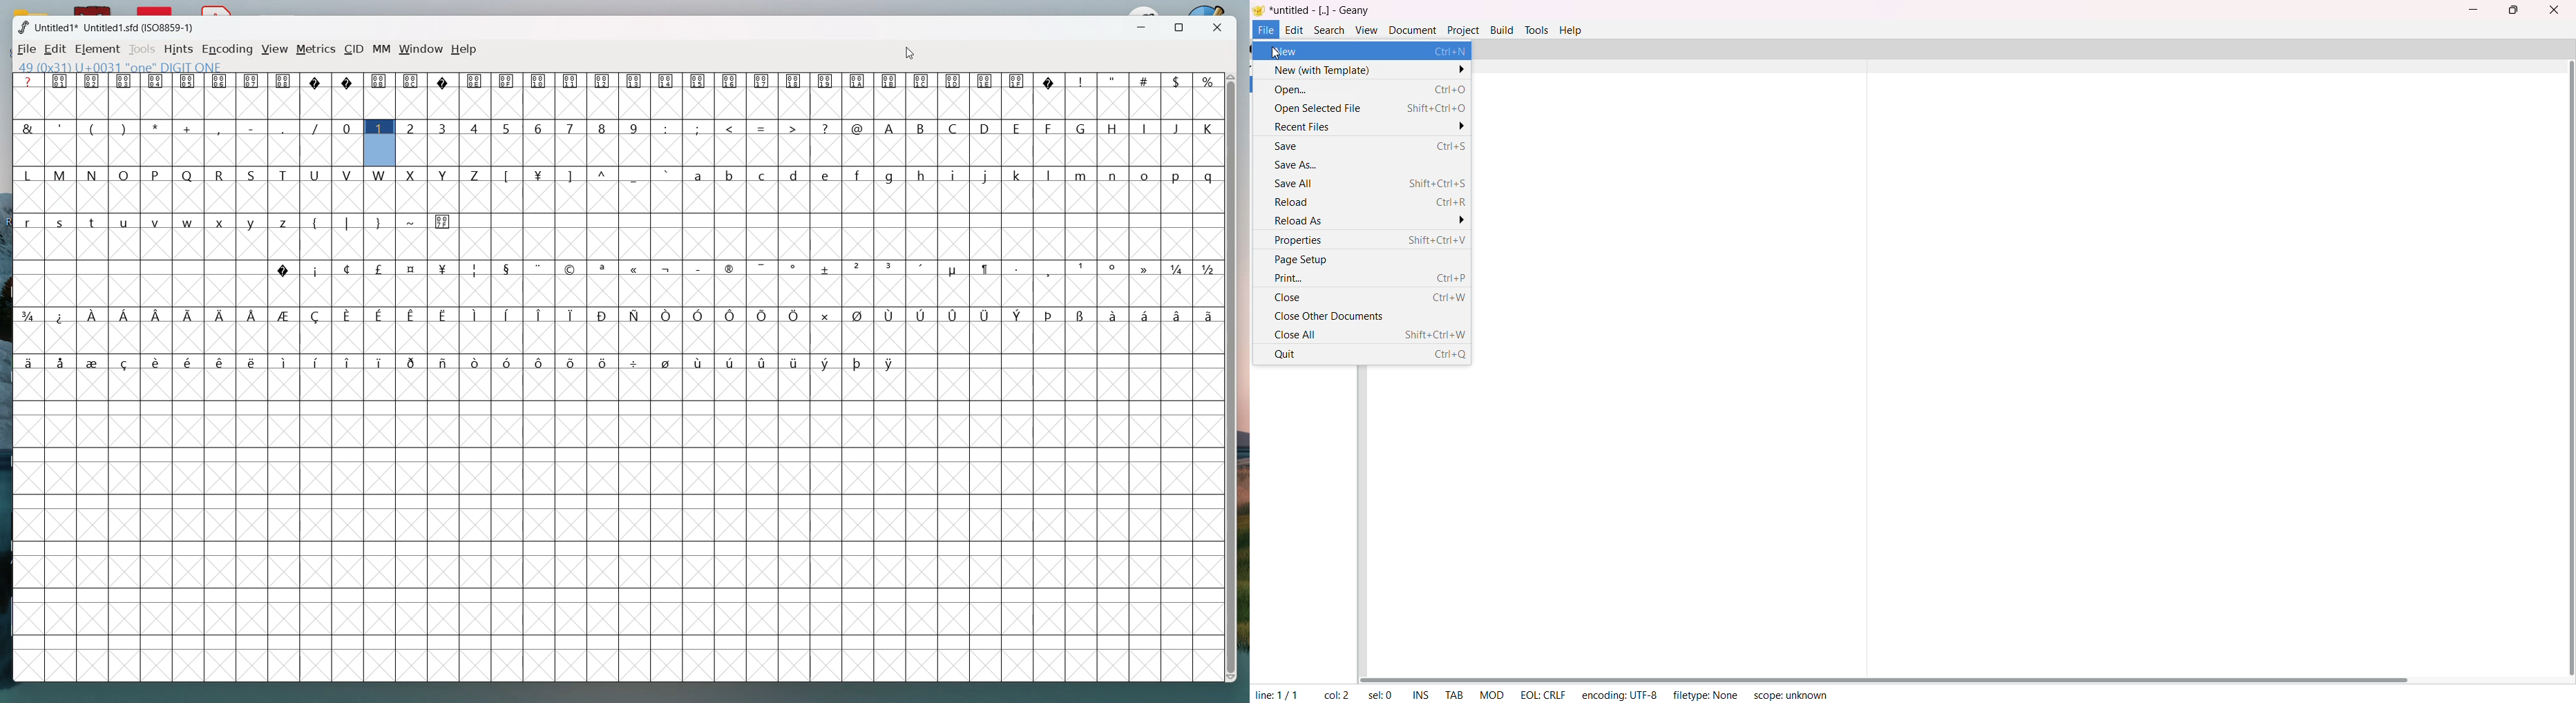 This screenshot has height=728, width=2576. What do you see at coordinates (1113, 81) in the screenshot?
I see `"` at bounding box center [1113, 81].